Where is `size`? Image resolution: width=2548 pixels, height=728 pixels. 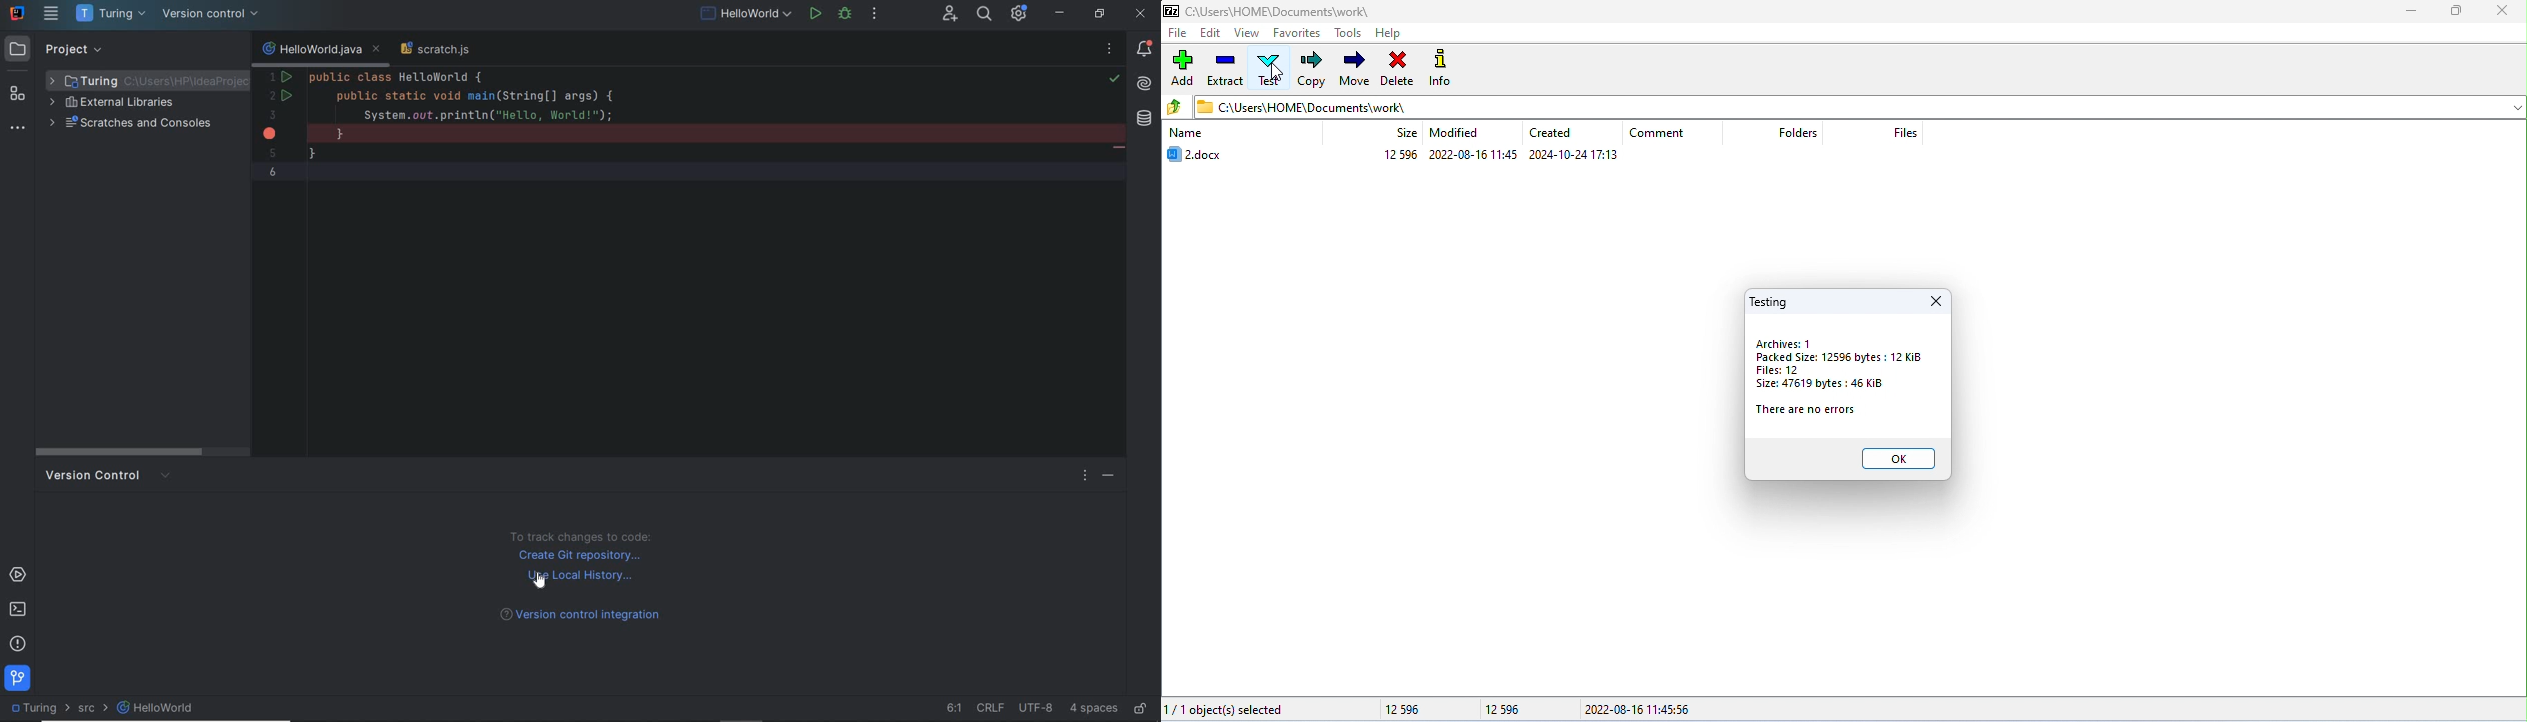 size is located at coordinates (1407, 132).